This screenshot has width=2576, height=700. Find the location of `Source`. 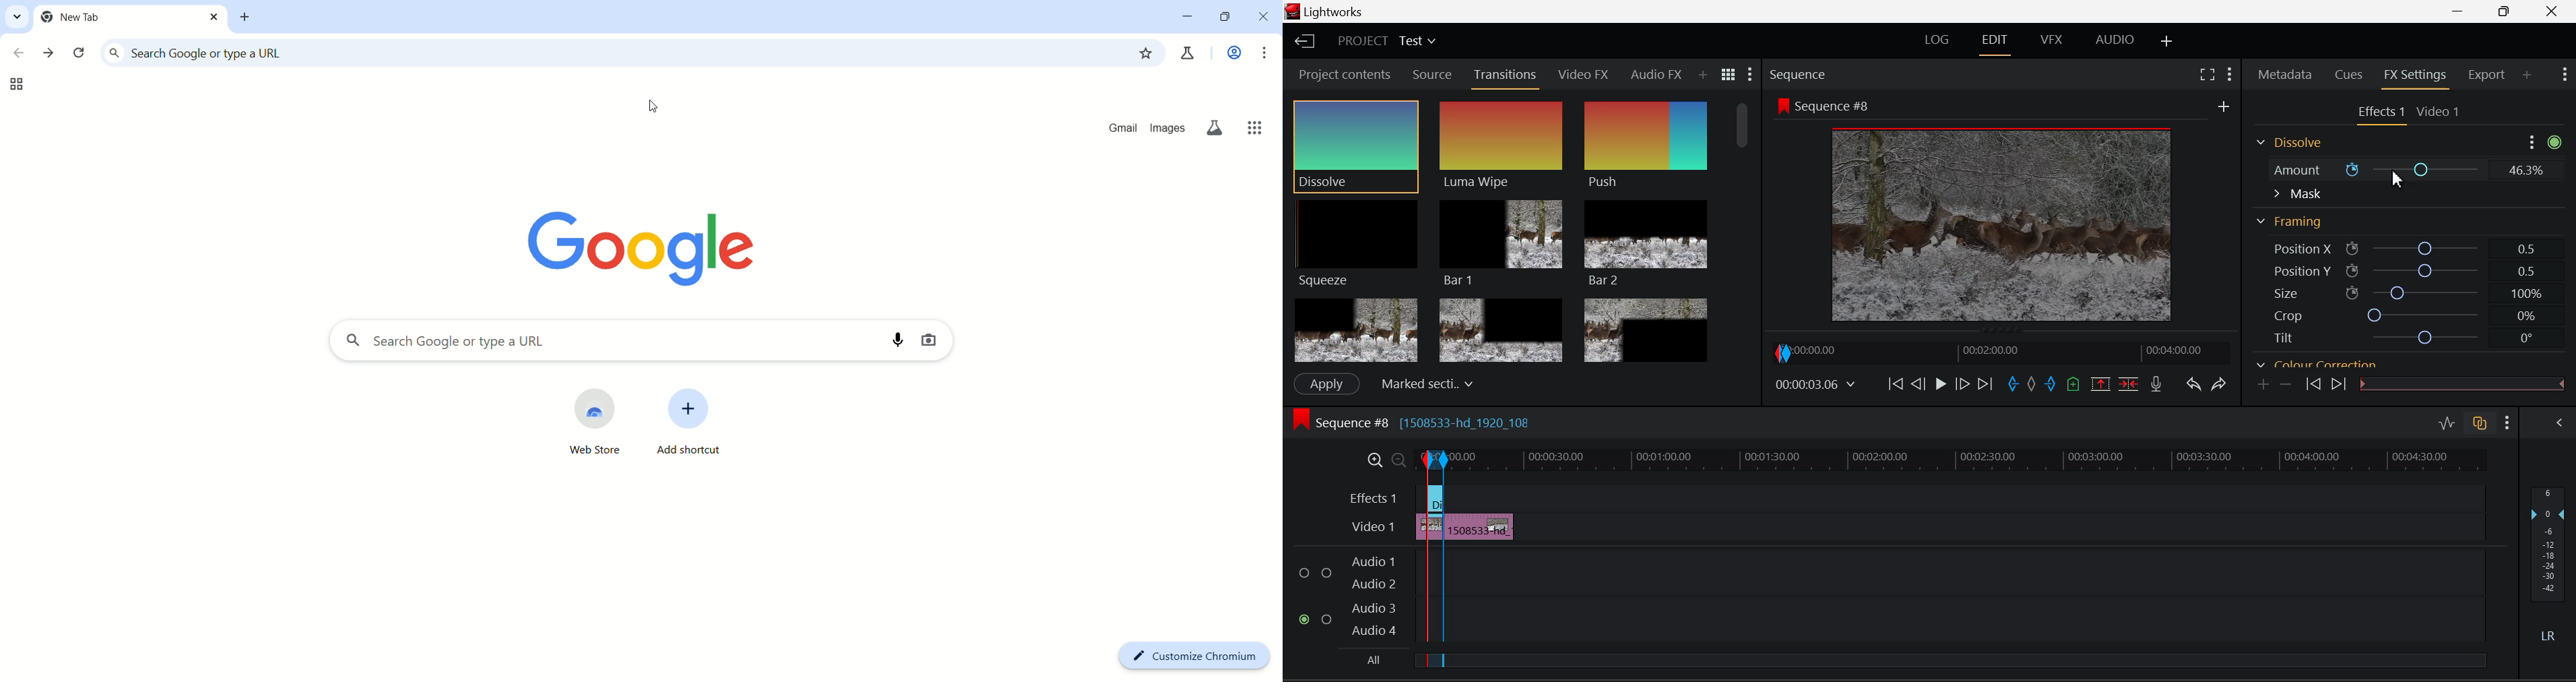

Source is located at coordinates (1433, 75).